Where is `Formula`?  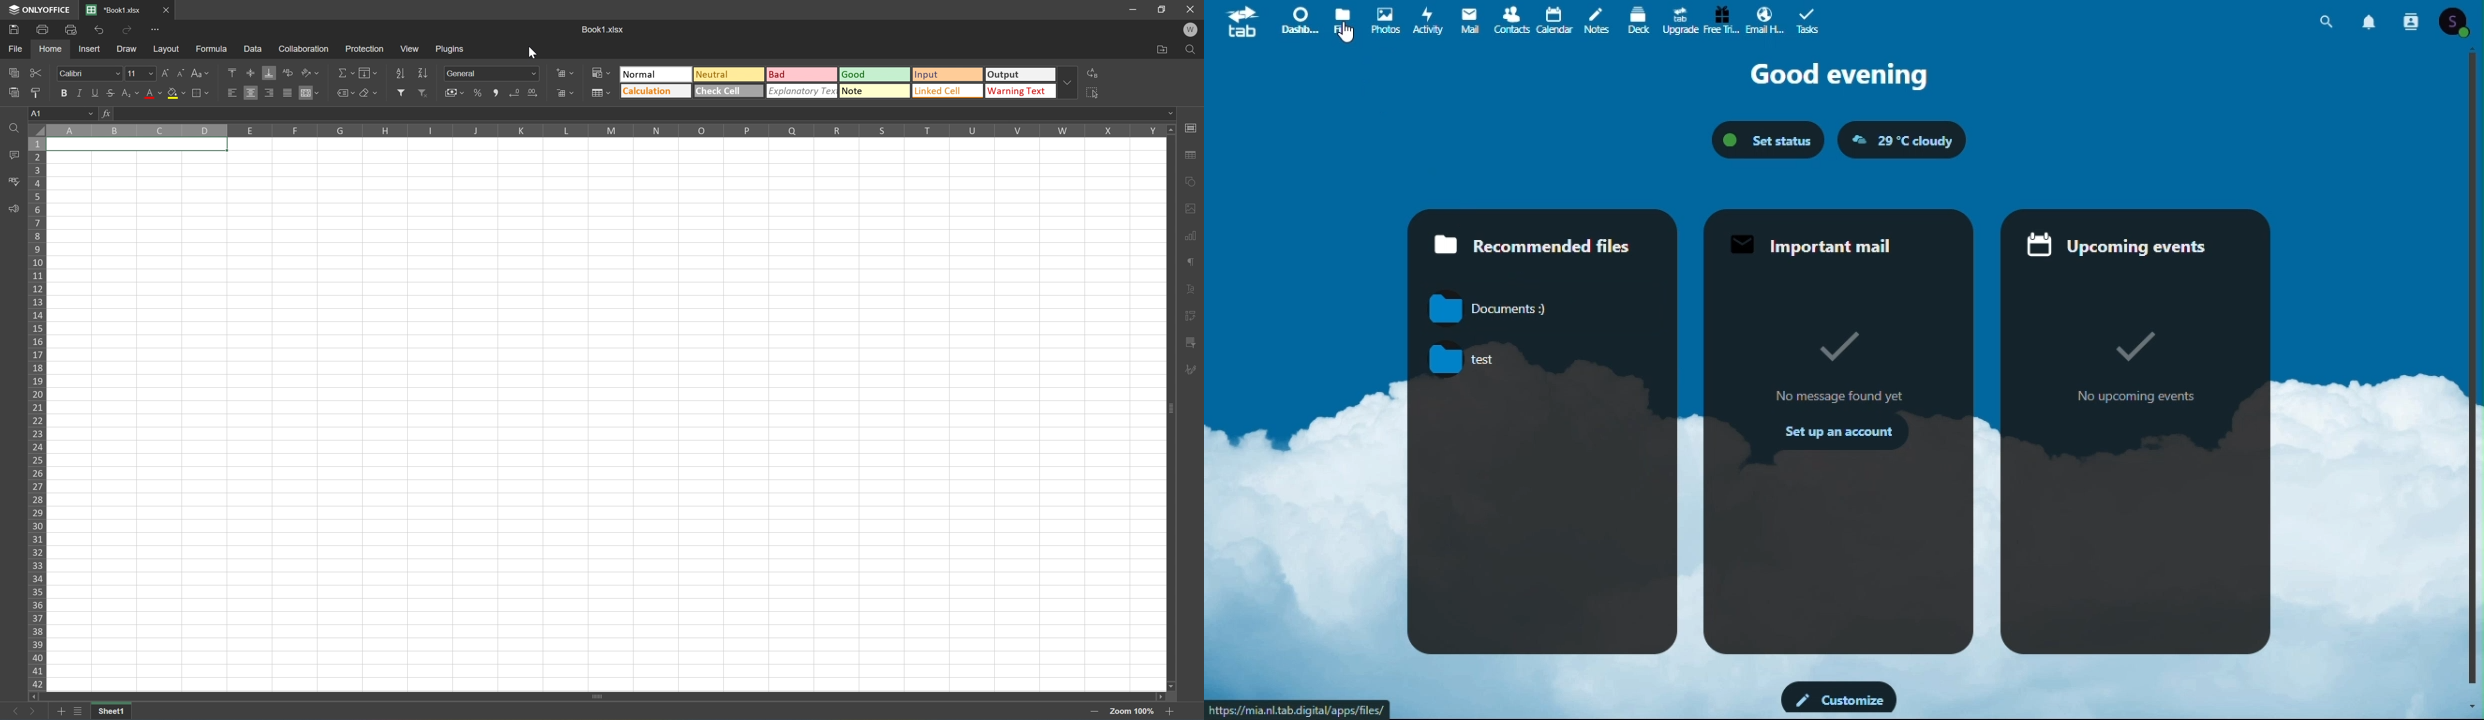
Formula is located at coordinates (215, 48).